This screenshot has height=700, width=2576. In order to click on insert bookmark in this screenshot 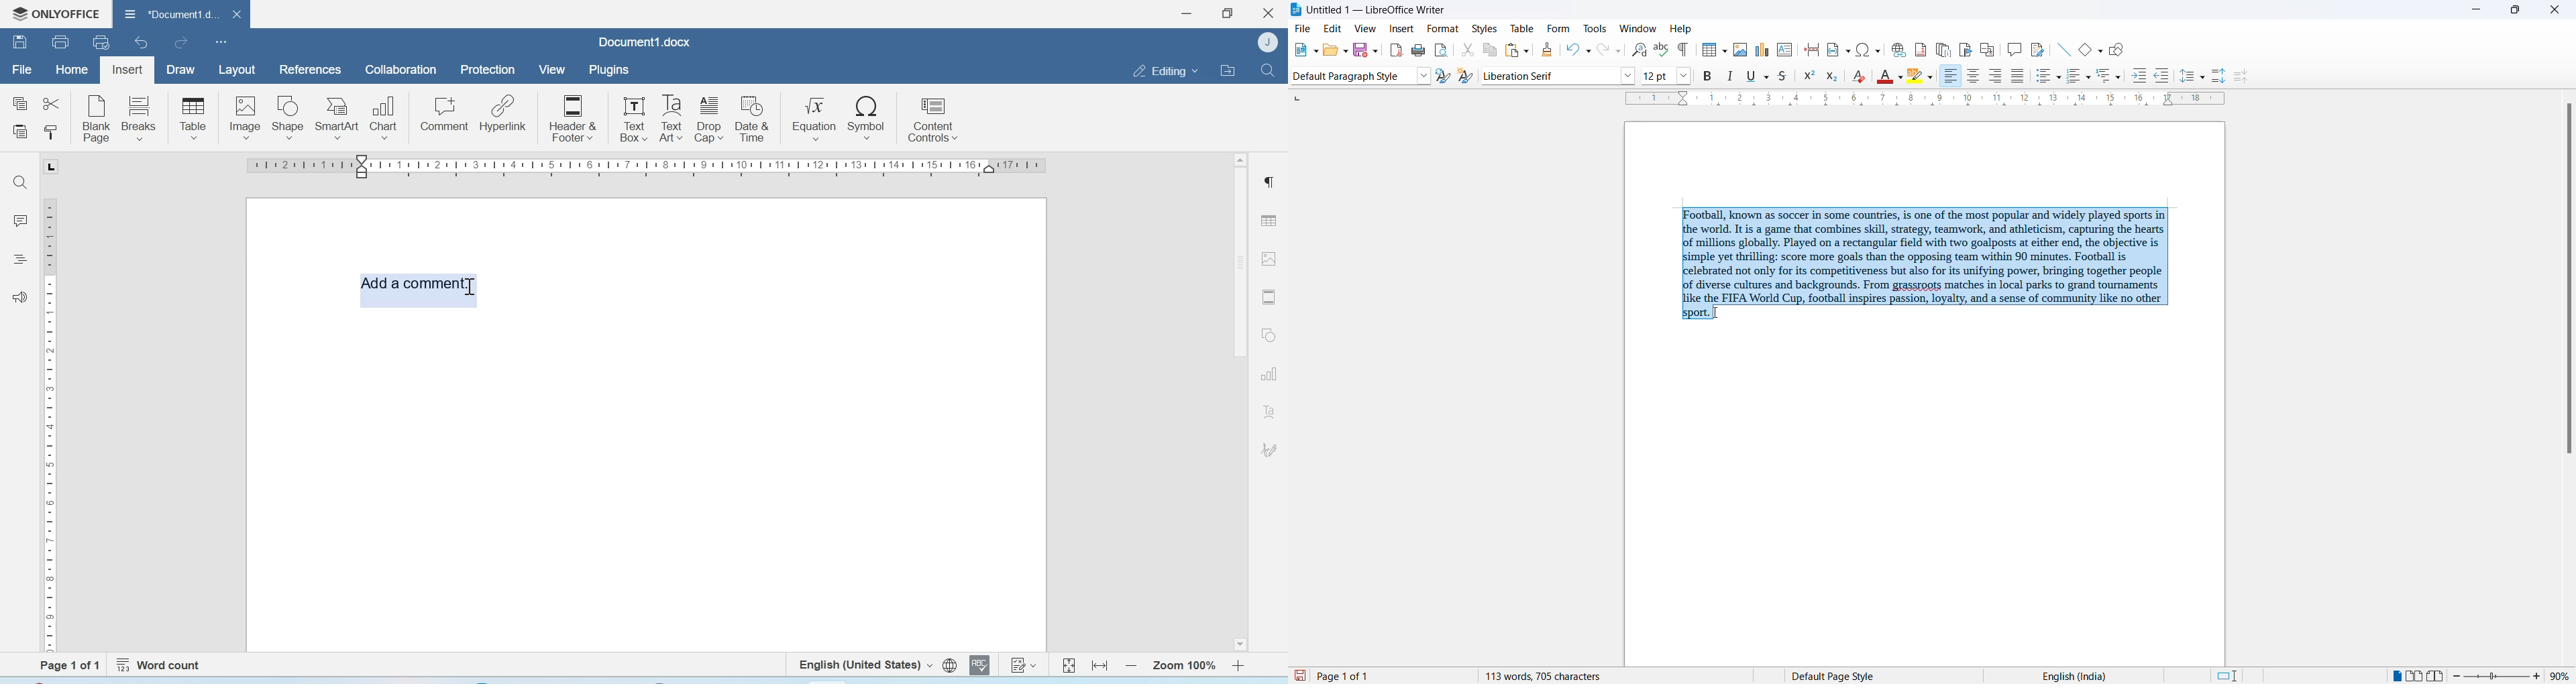, I will do `click(1967, 50)`.